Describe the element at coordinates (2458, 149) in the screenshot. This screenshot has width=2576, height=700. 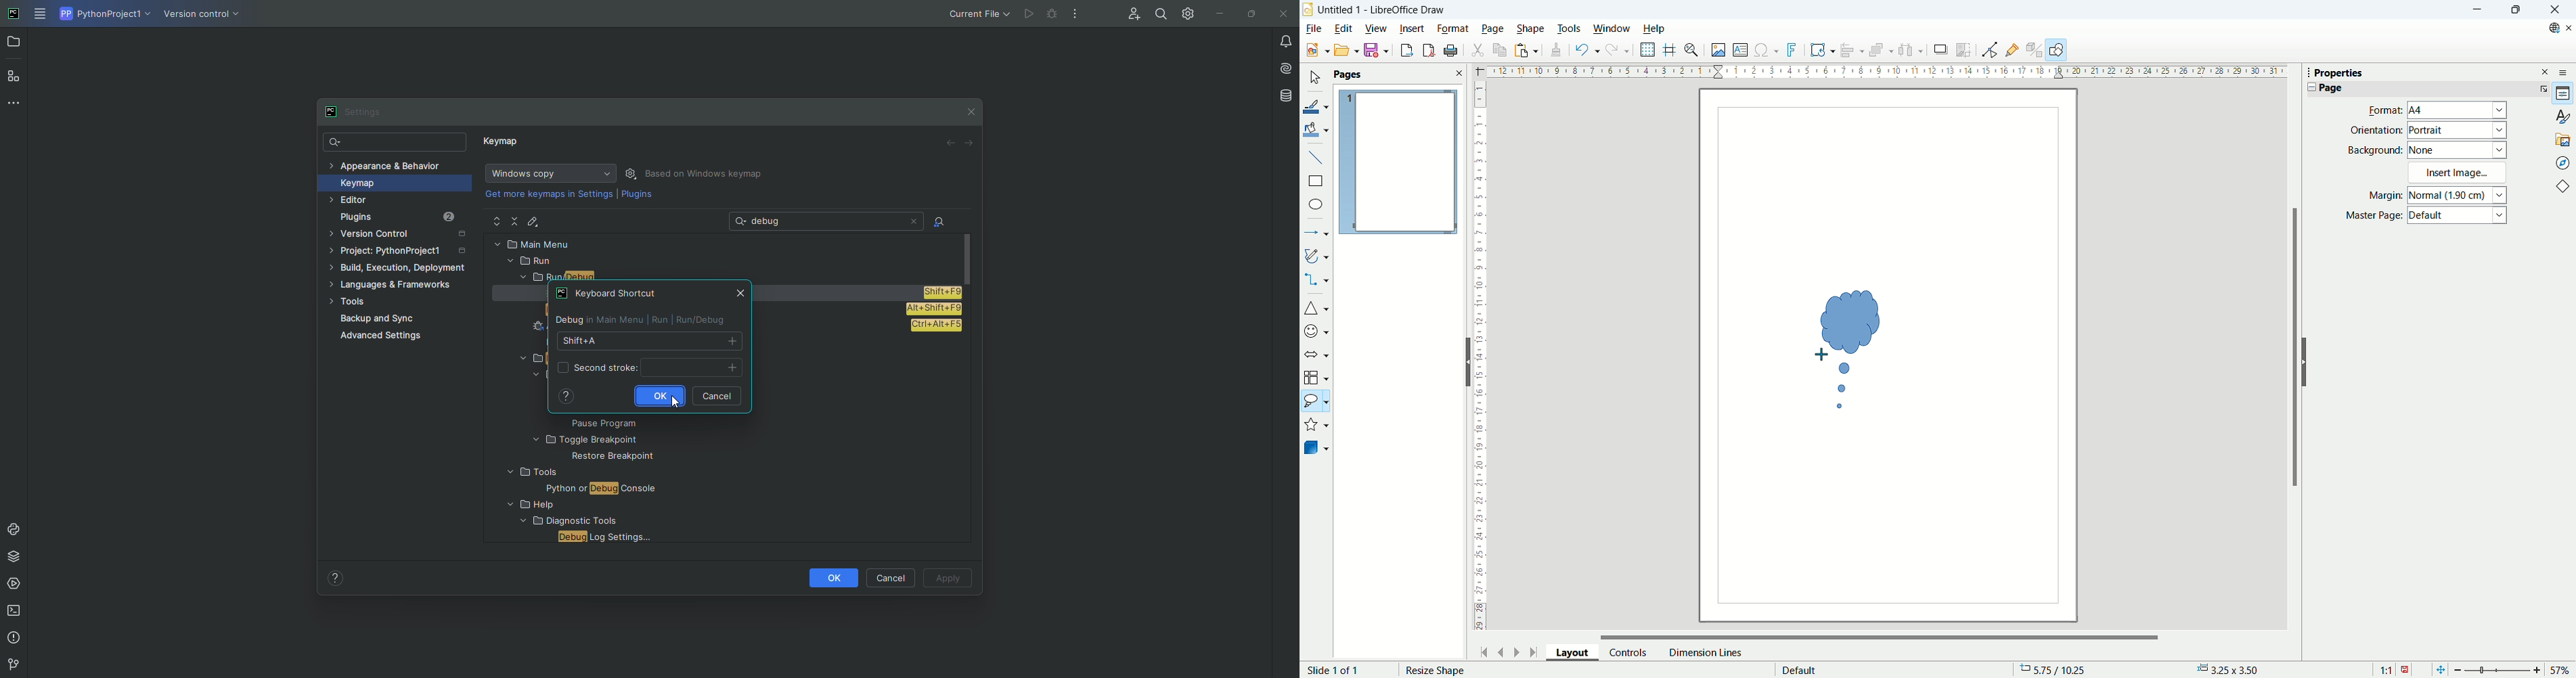
I see `None` at that location.